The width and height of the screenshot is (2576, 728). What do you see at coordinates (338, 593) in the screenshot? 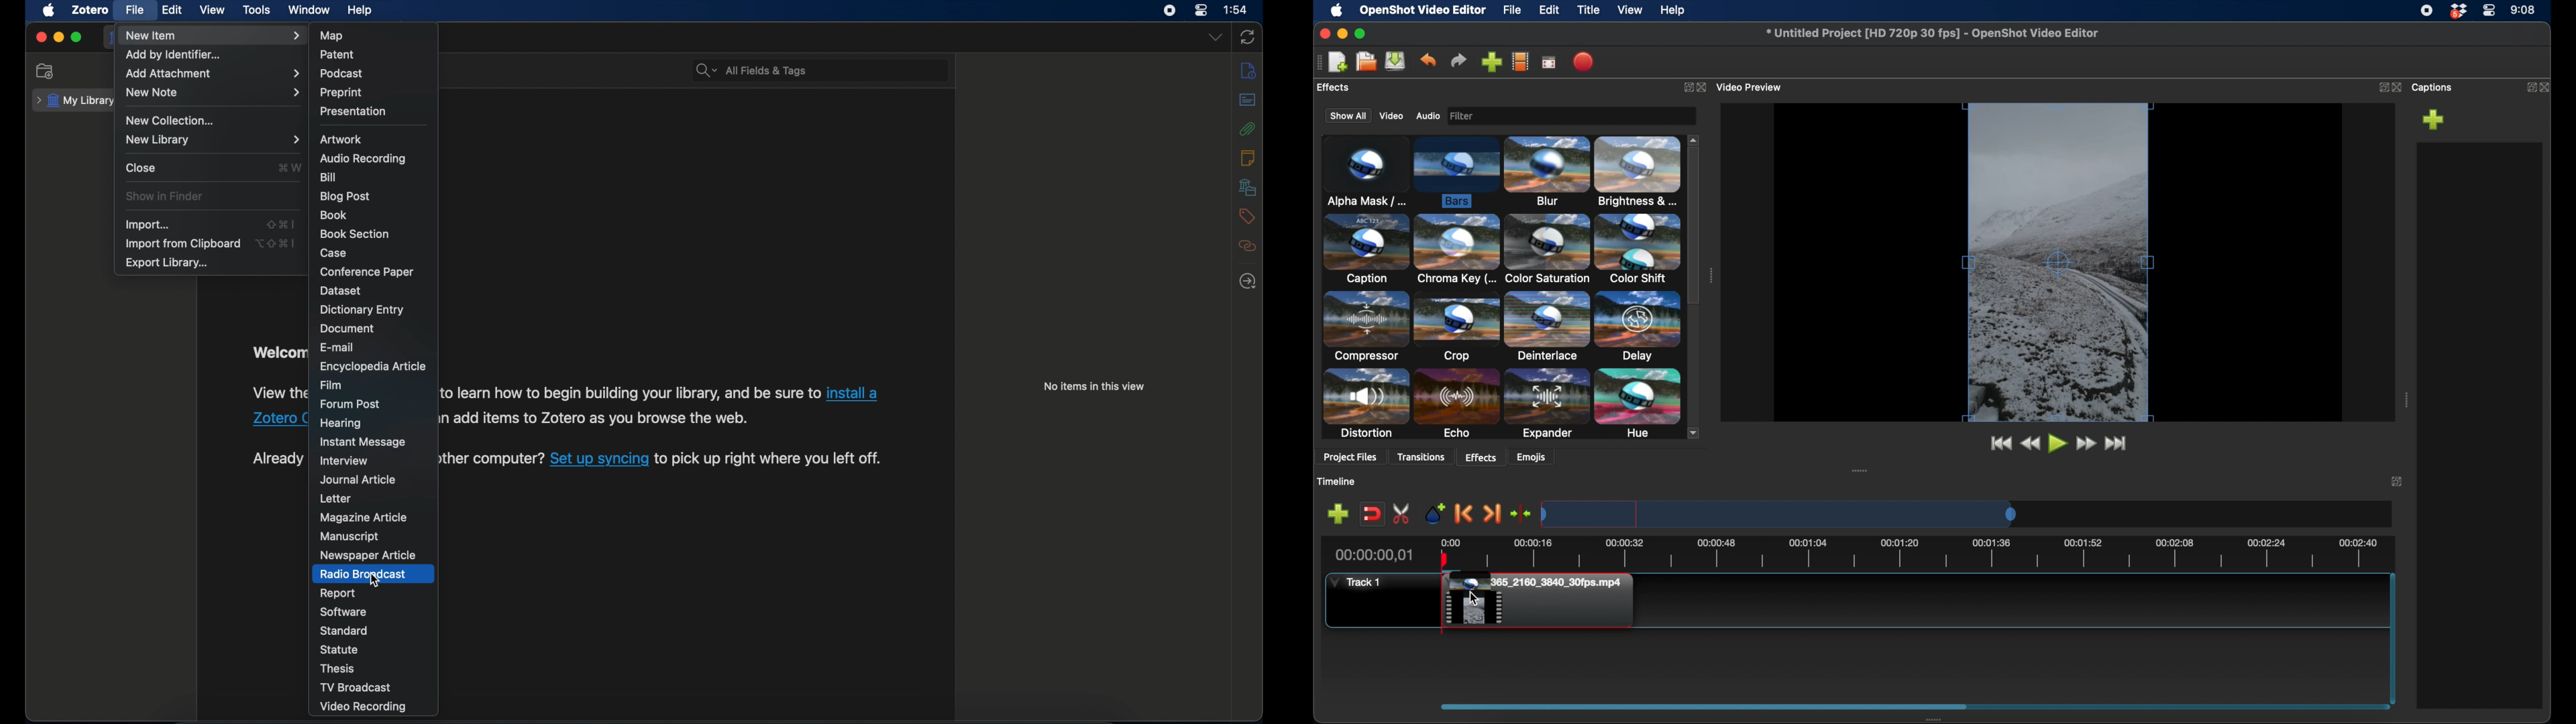
I see `report` at bounding box center [338, 593].